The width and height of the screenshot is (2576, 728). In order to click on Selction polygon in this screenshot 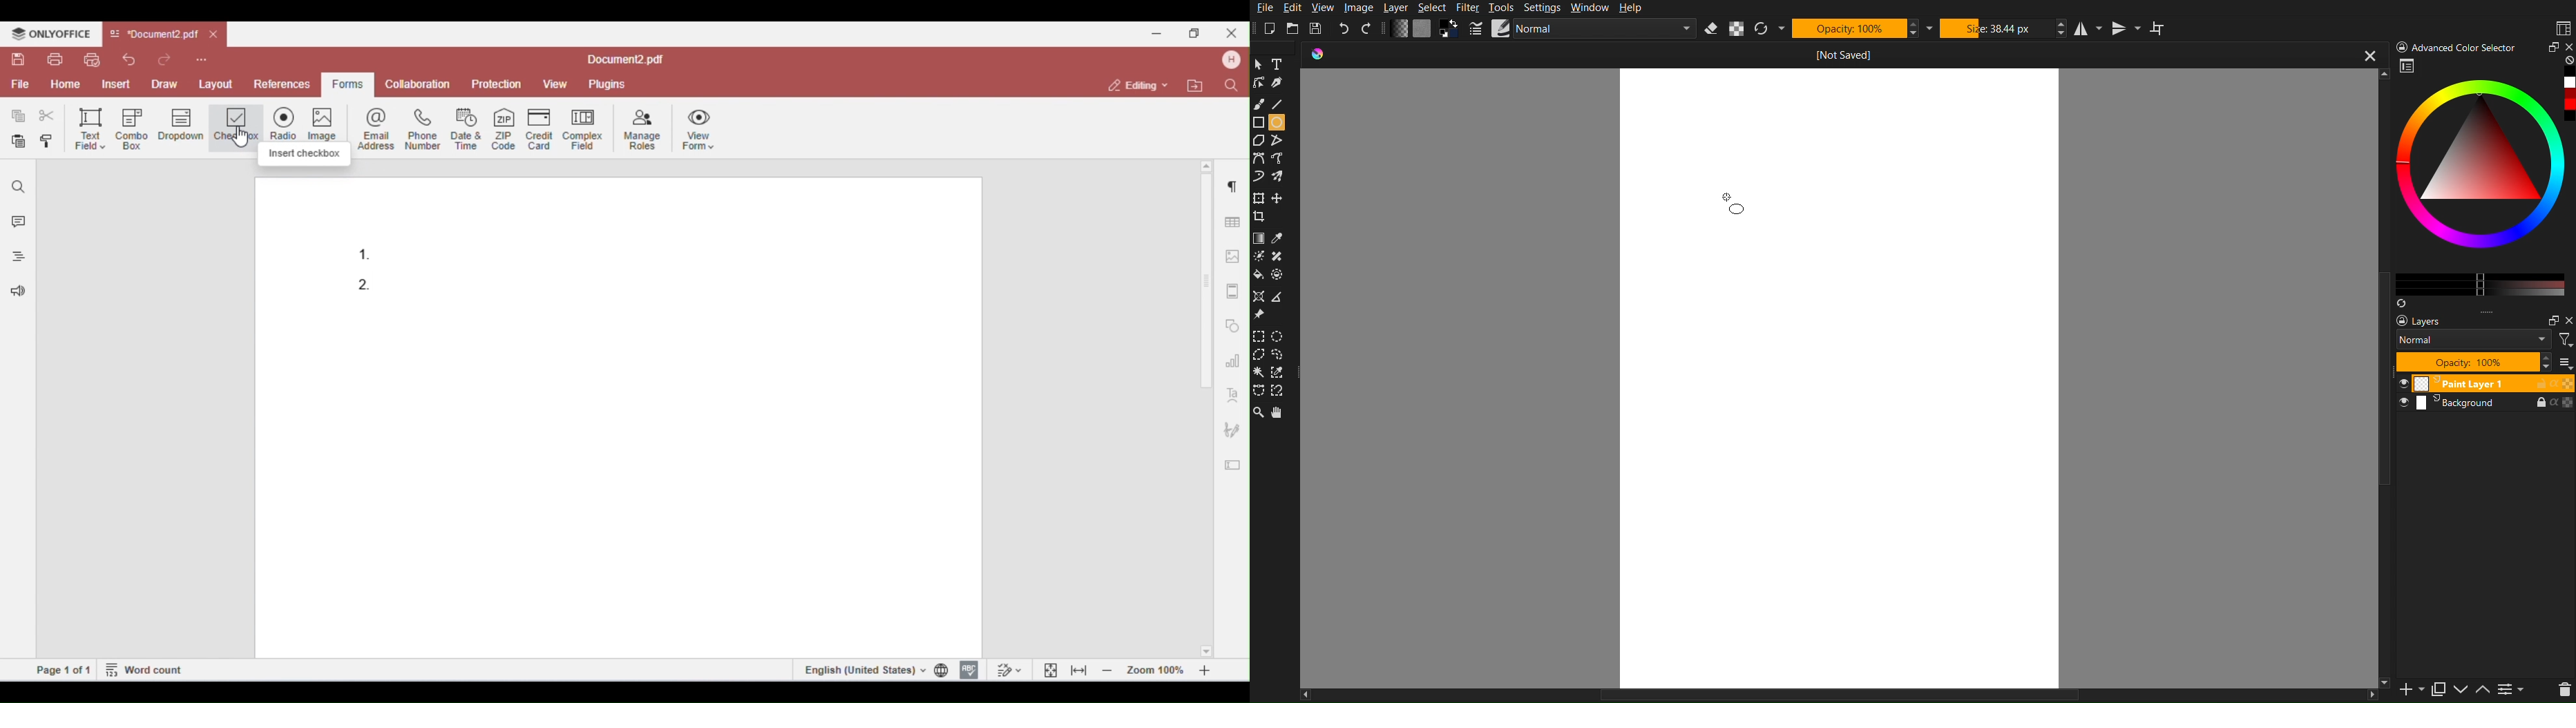, I will do `click(1259, 355)`.